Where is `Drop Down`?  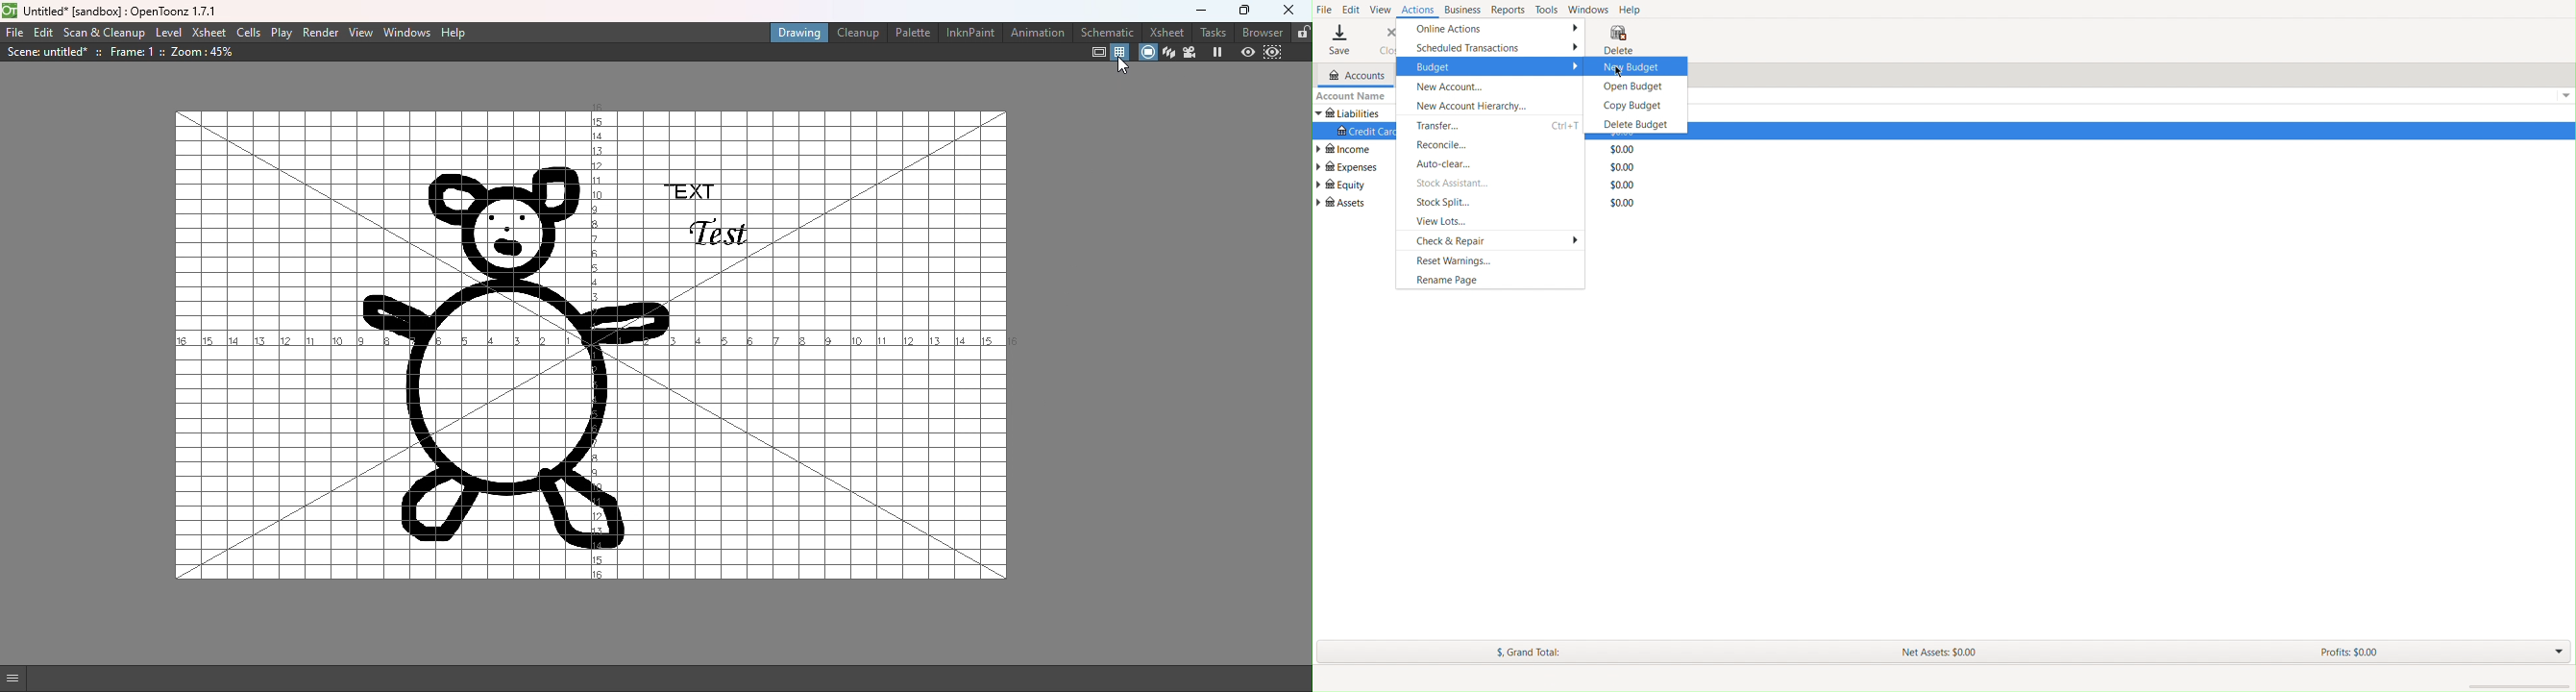
Drop Down is located at coordinates (2555, 652).